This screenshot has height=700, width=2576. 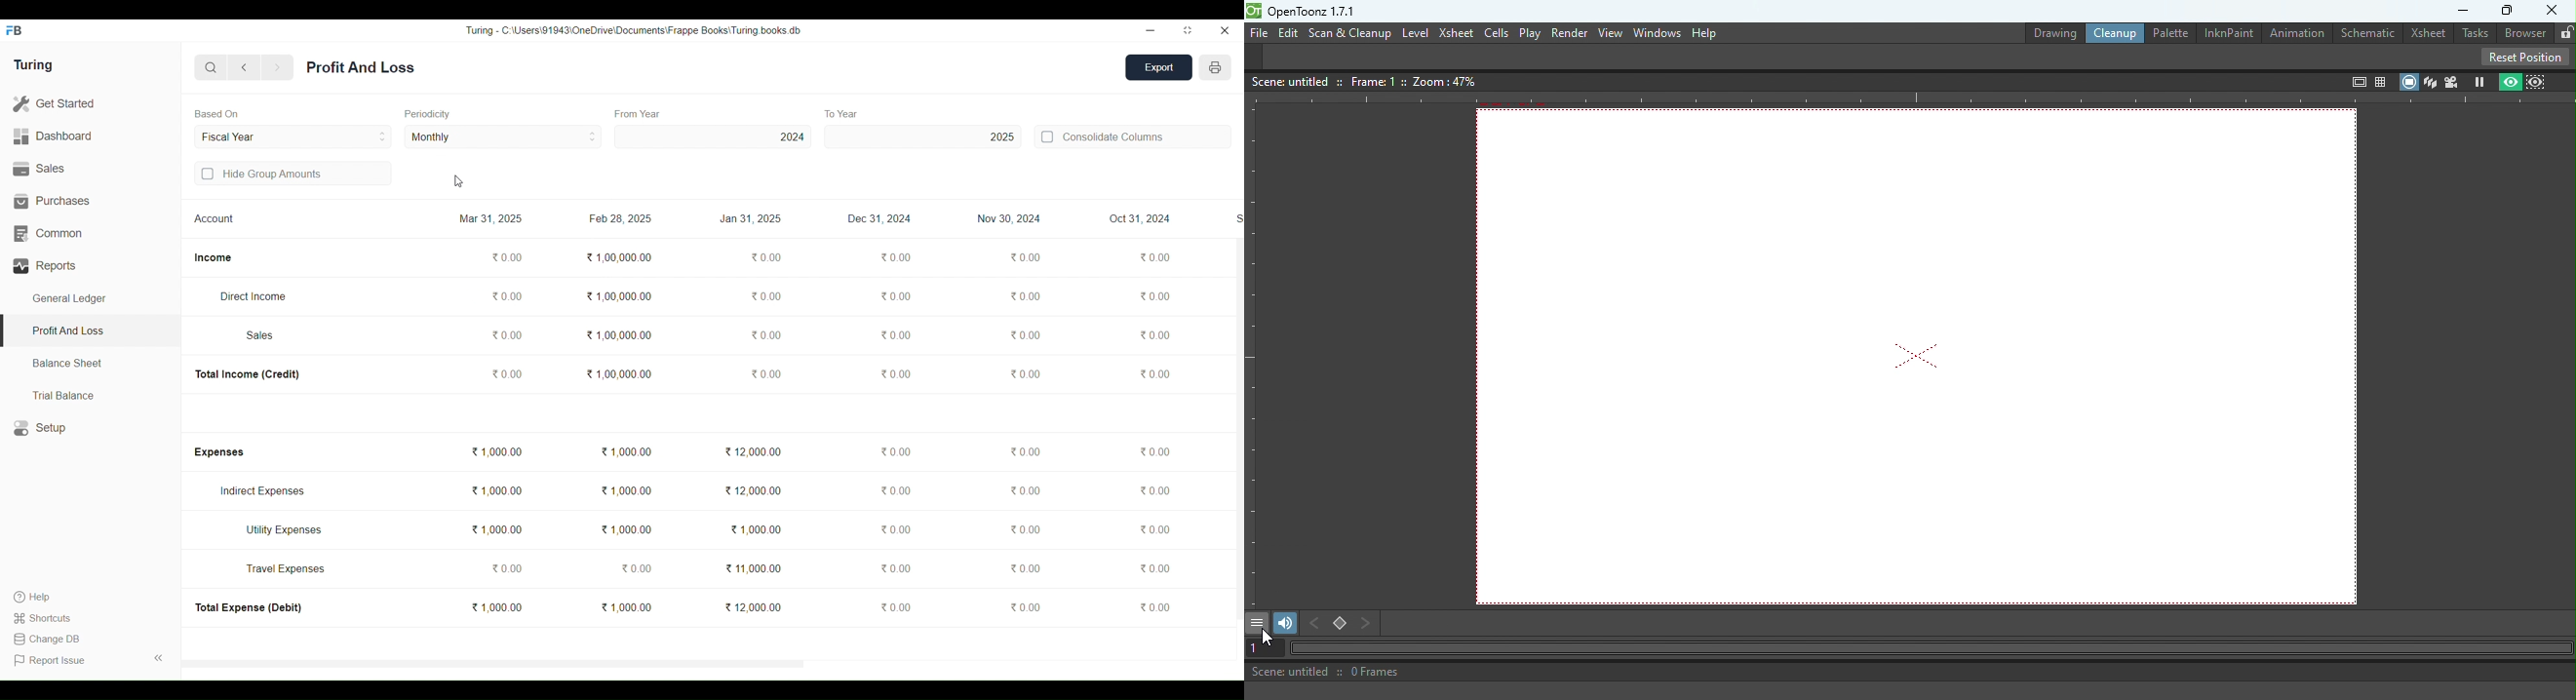 What do you see at coordinates (880, 218) in the screenshot?
I see `Dec 31, 2024` at bounding box center [880, 218].